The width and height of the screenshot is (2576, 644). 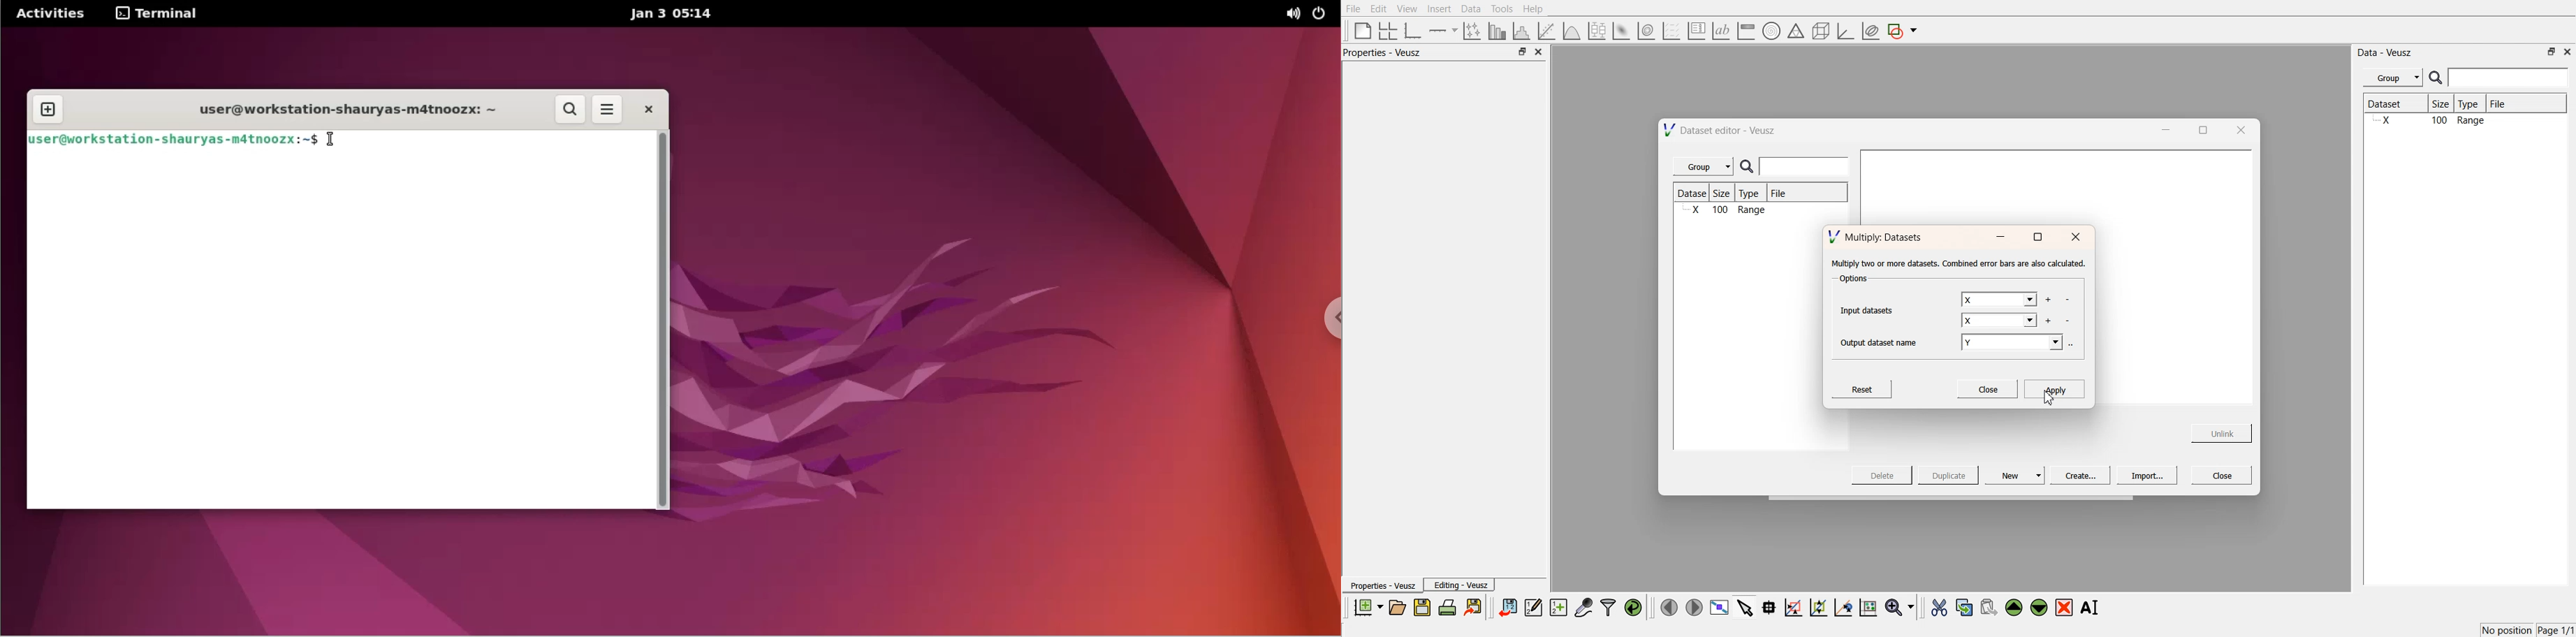 What do you see at coordinates (1965, 607) in the screenshot?
I see `copy the selected widgets` at bounding box center [1965, 607].